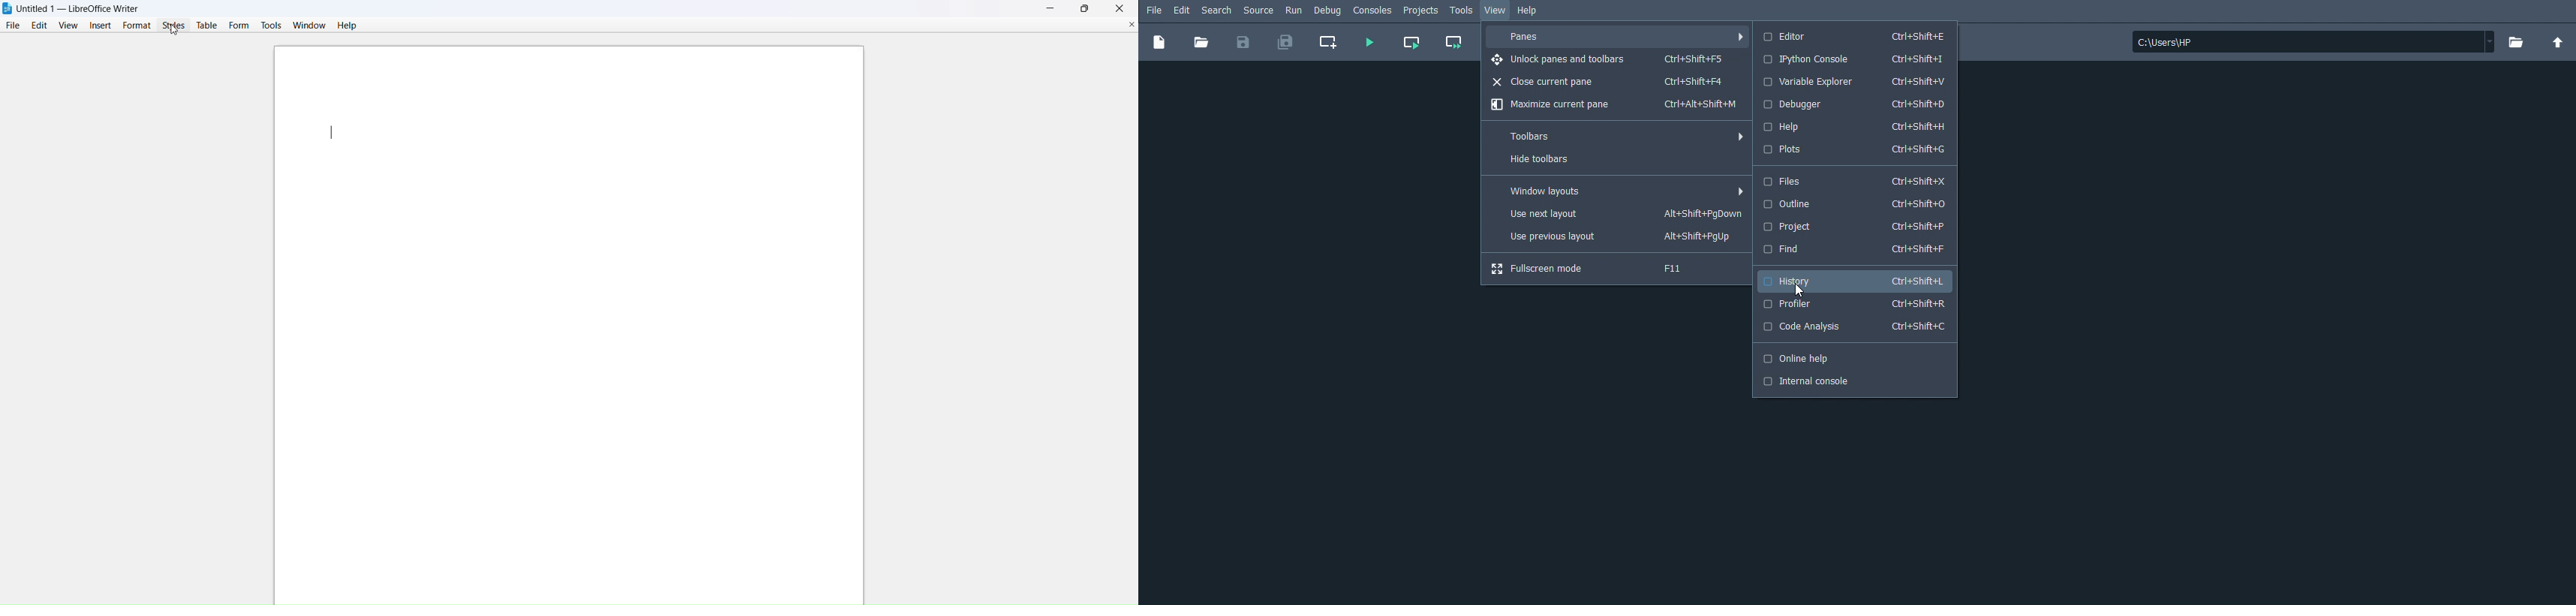 Image resolution: width=2576 pixels, height=616 pixels. I want to click on cursor, so click(174, 31).